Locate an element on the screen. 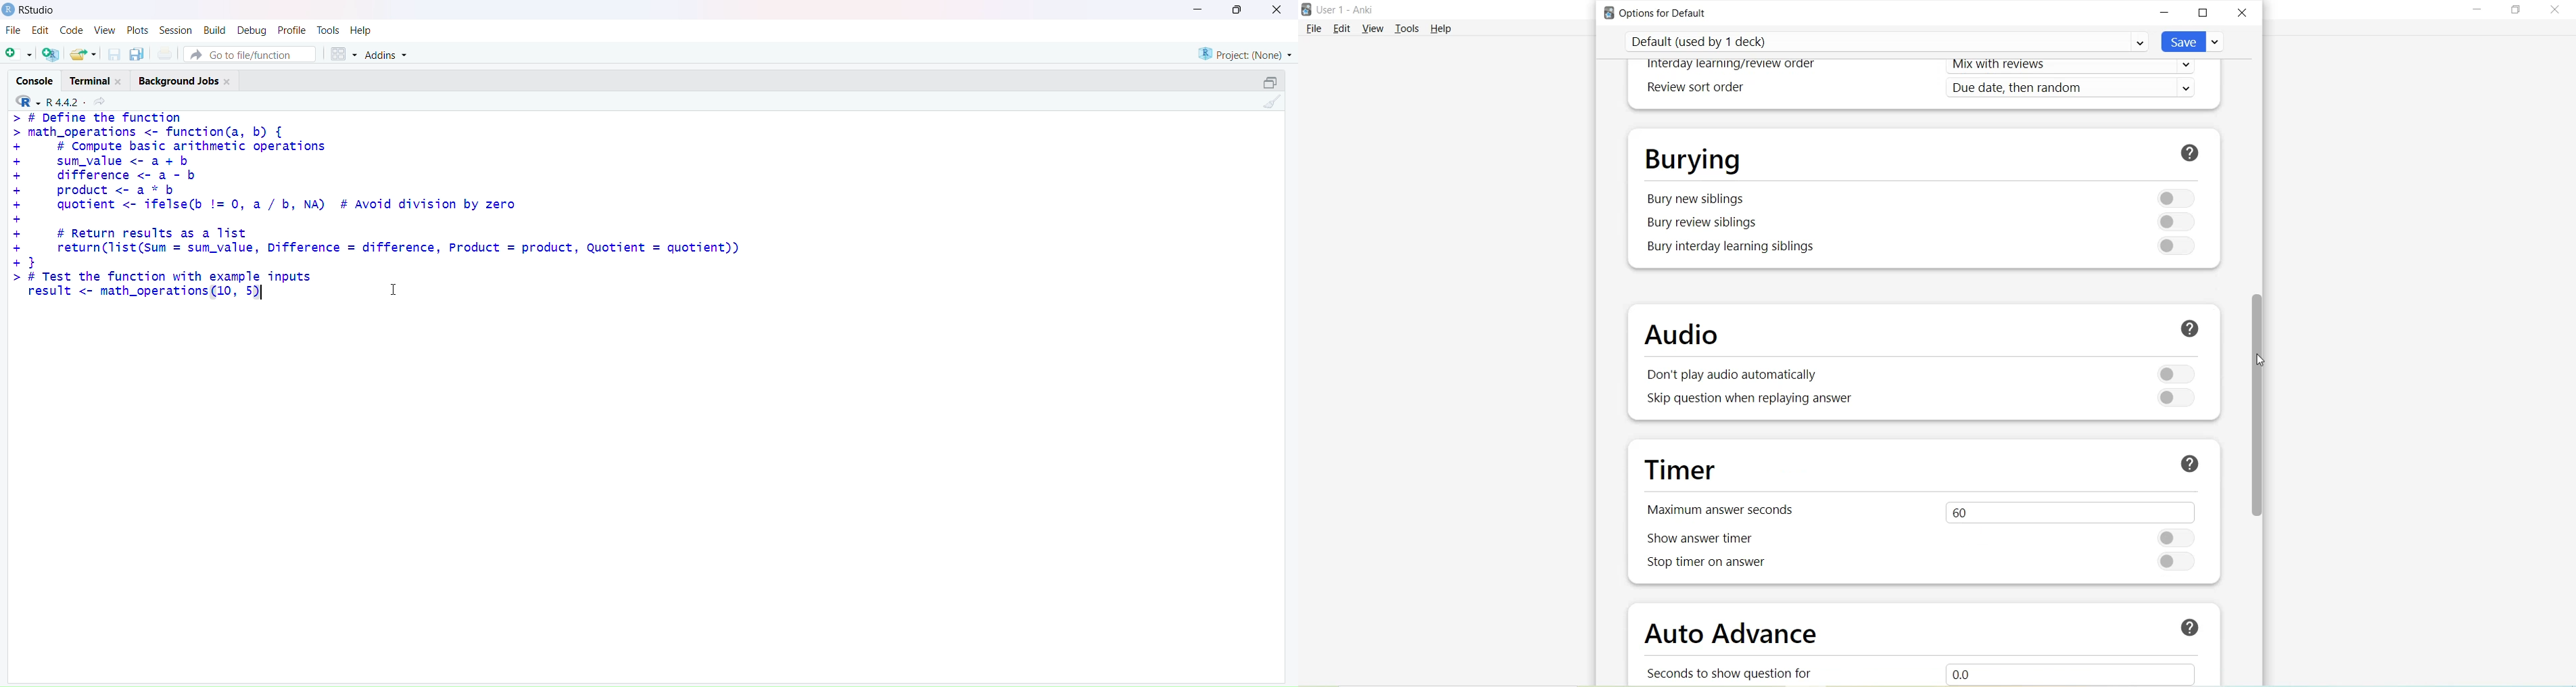  Show answer timer is located at coordinates (1706, 539).